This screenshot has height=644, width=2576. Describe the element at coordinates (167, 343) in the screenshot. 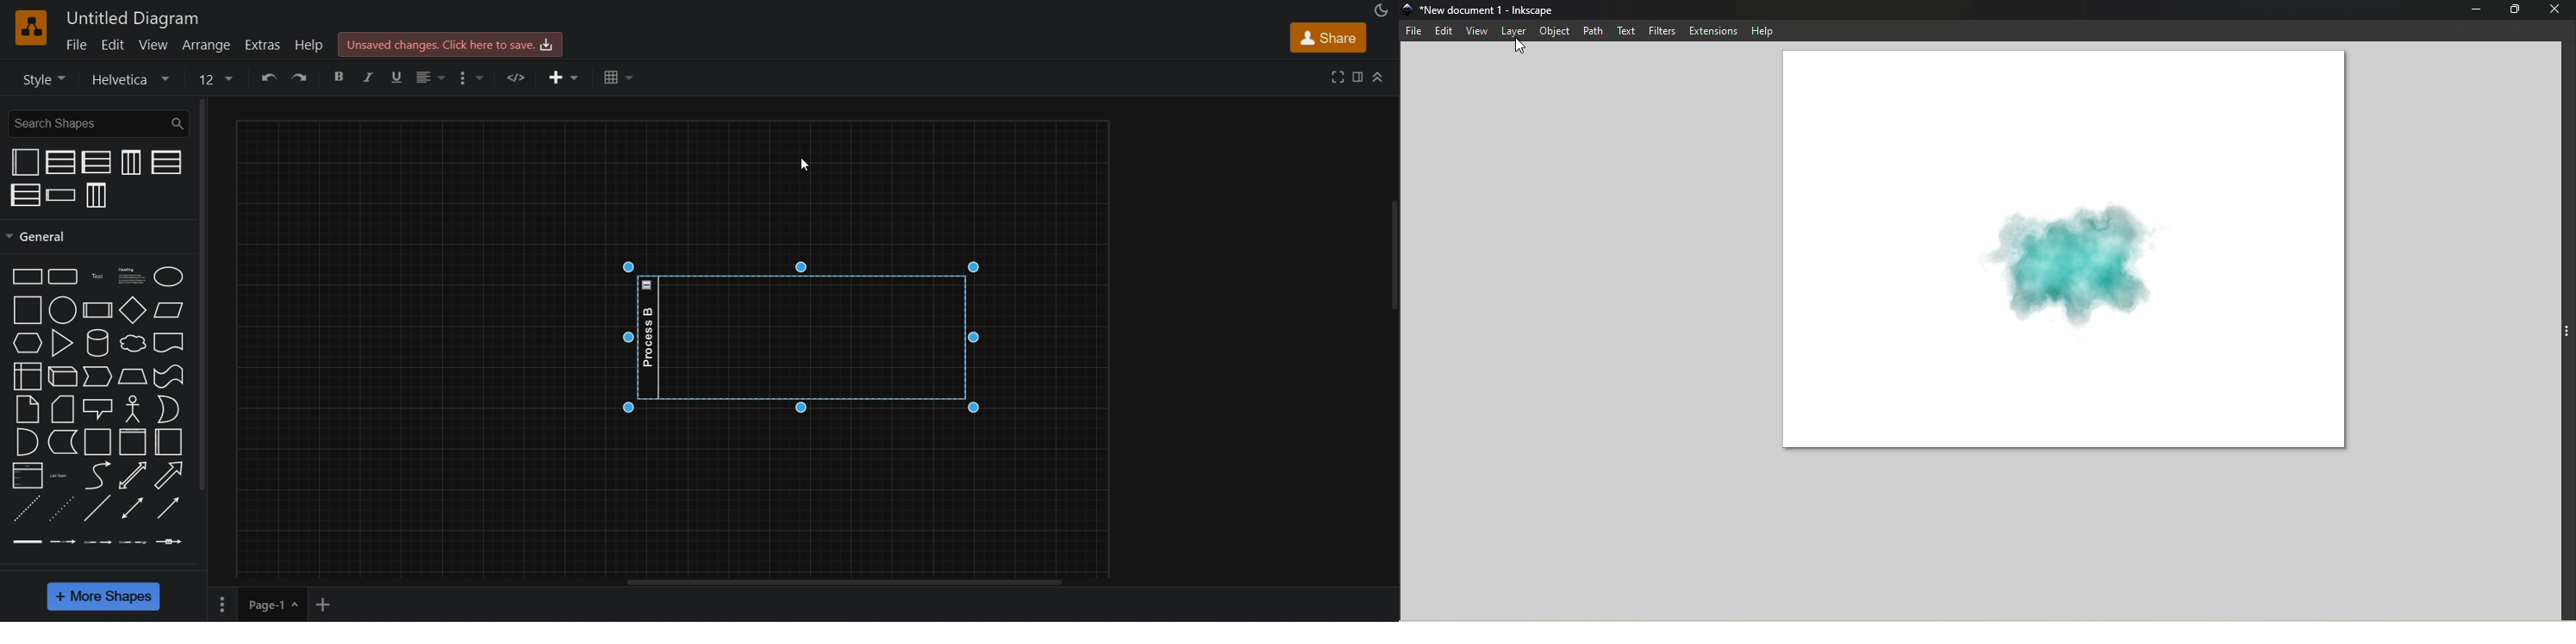

I see `document` at that location.